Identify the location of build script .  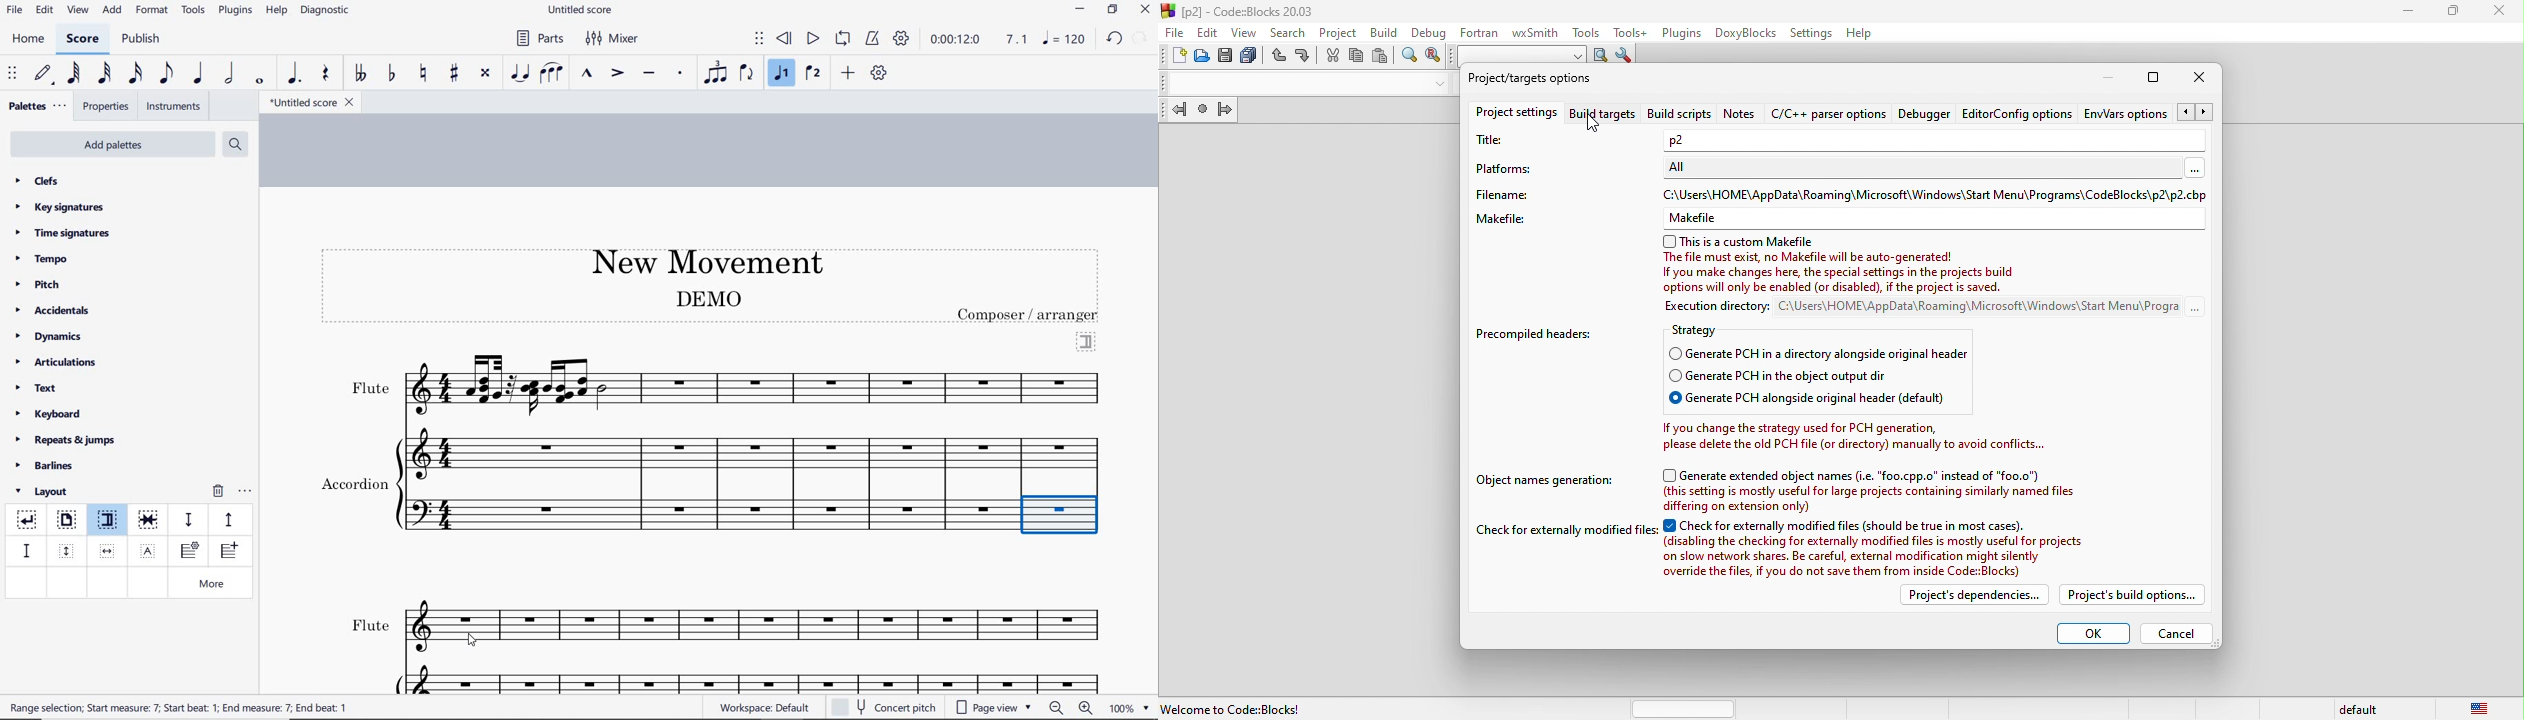
(1683, 115).